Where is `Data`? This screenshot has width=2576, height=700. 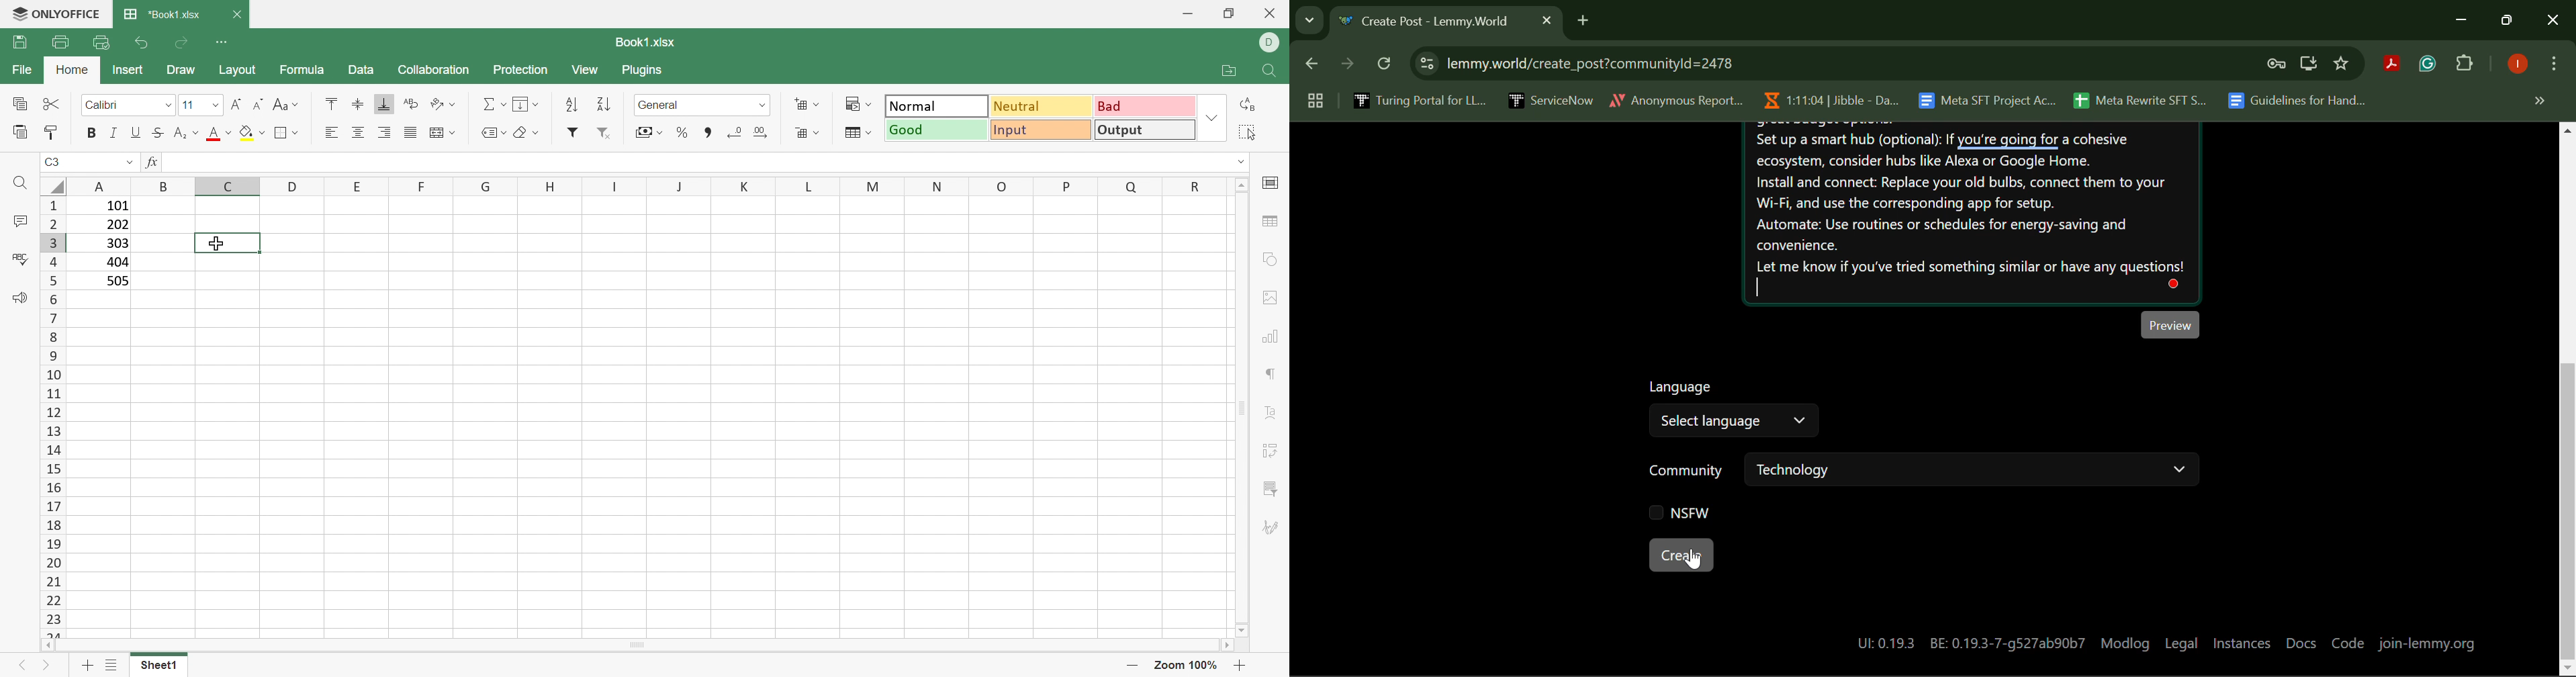
Data is located at coordinates (364, 71).